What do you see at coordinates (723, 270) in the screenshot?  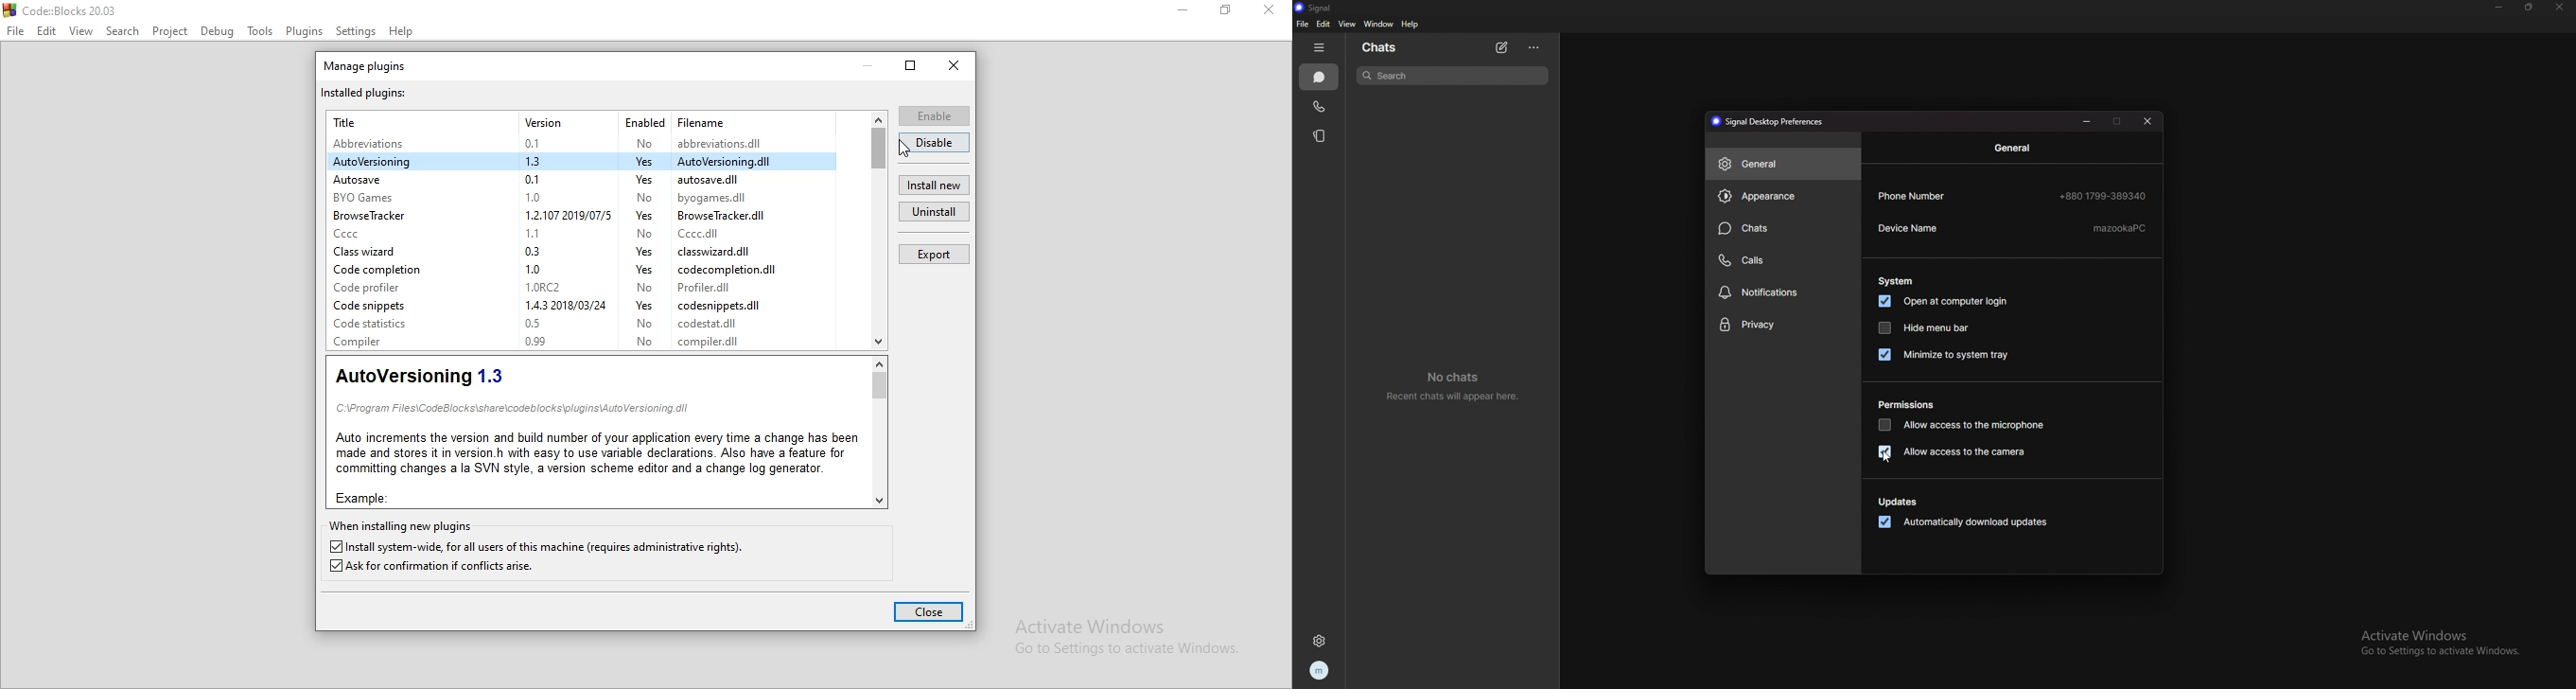 I see `‘codecompletion.dil` at bounding box center [723, 270].